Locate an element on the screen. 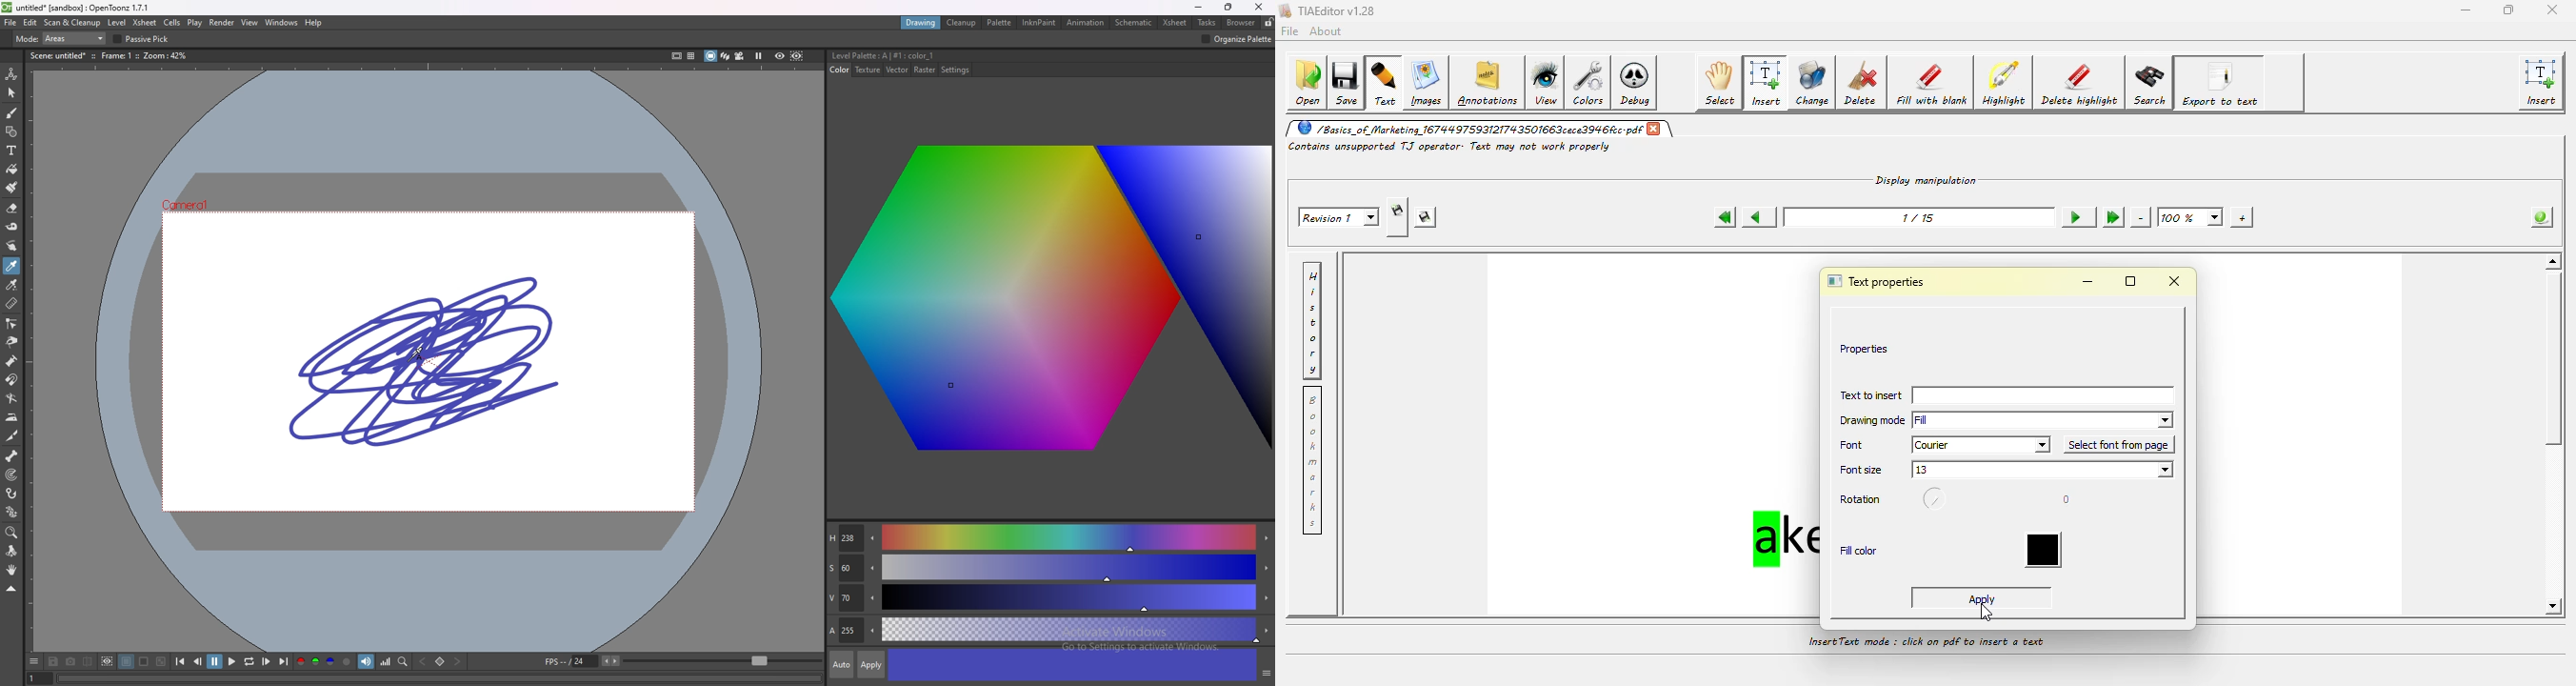 This screenshot has width=2576, height=700. rotate selection right is located at coordinates (739, 39).